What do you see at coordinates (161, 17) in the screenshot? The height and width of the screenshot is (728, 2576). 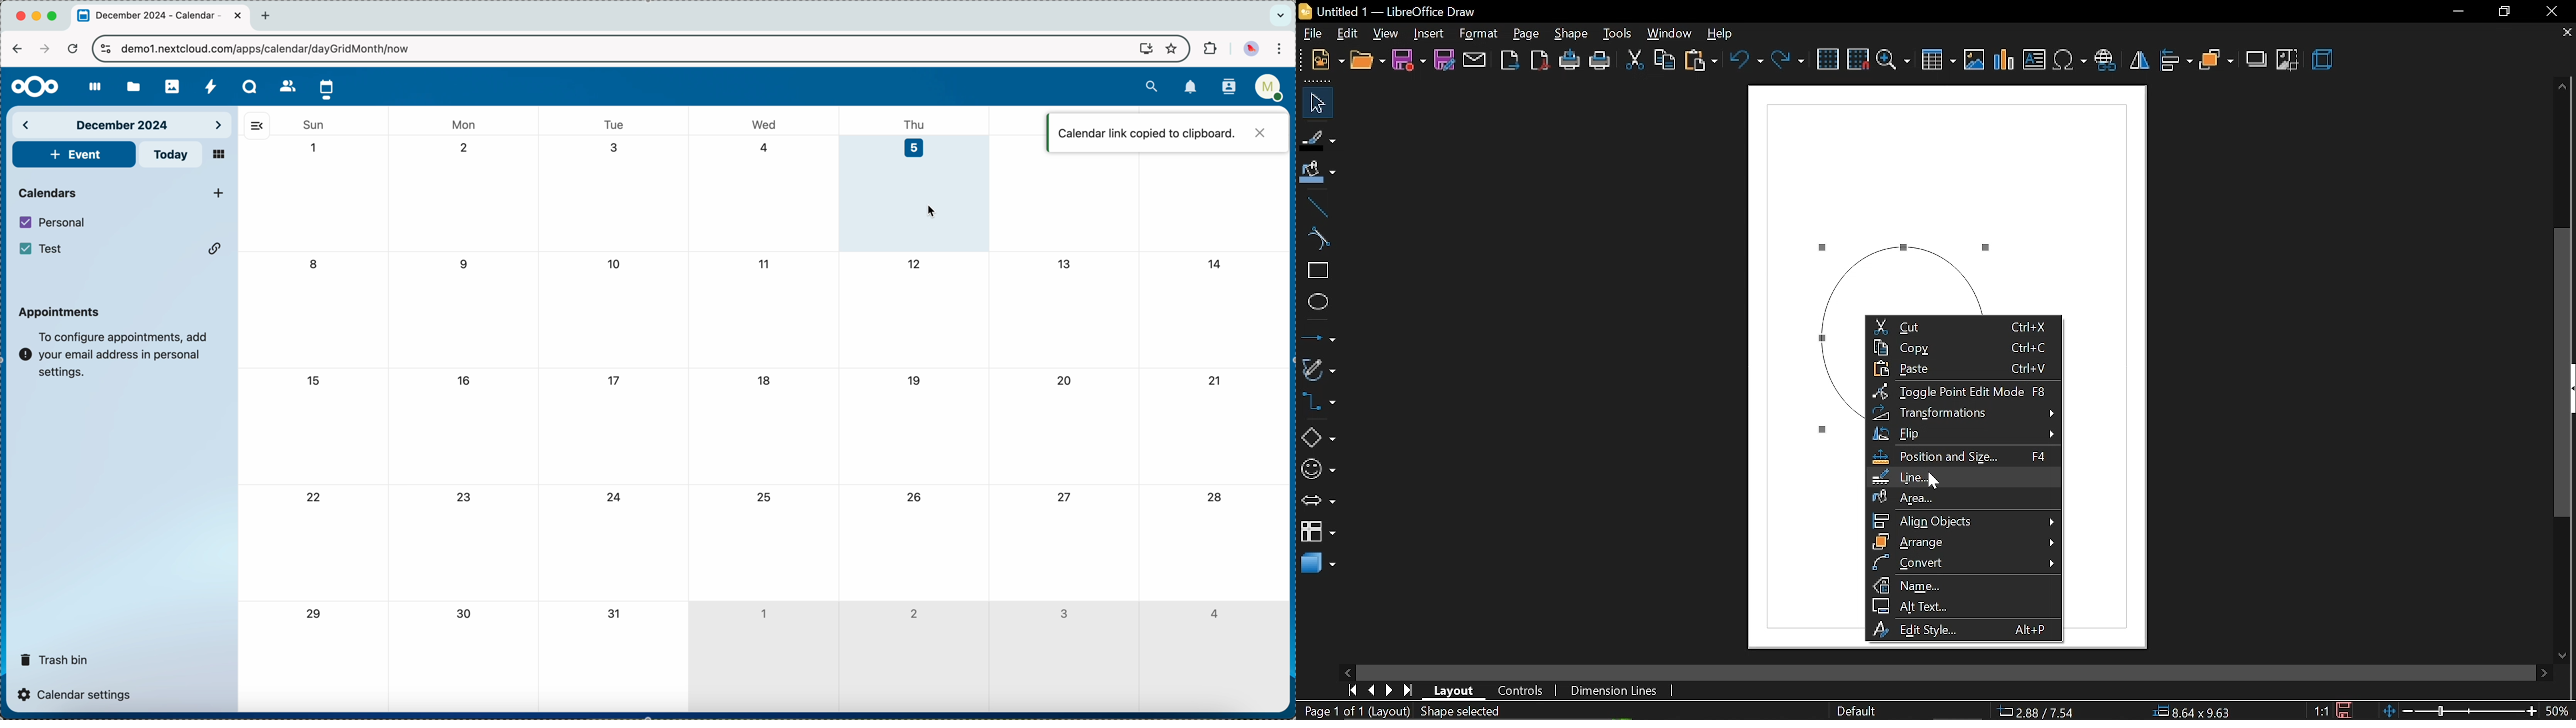 I see `tab` at bounding box center [161, 17].